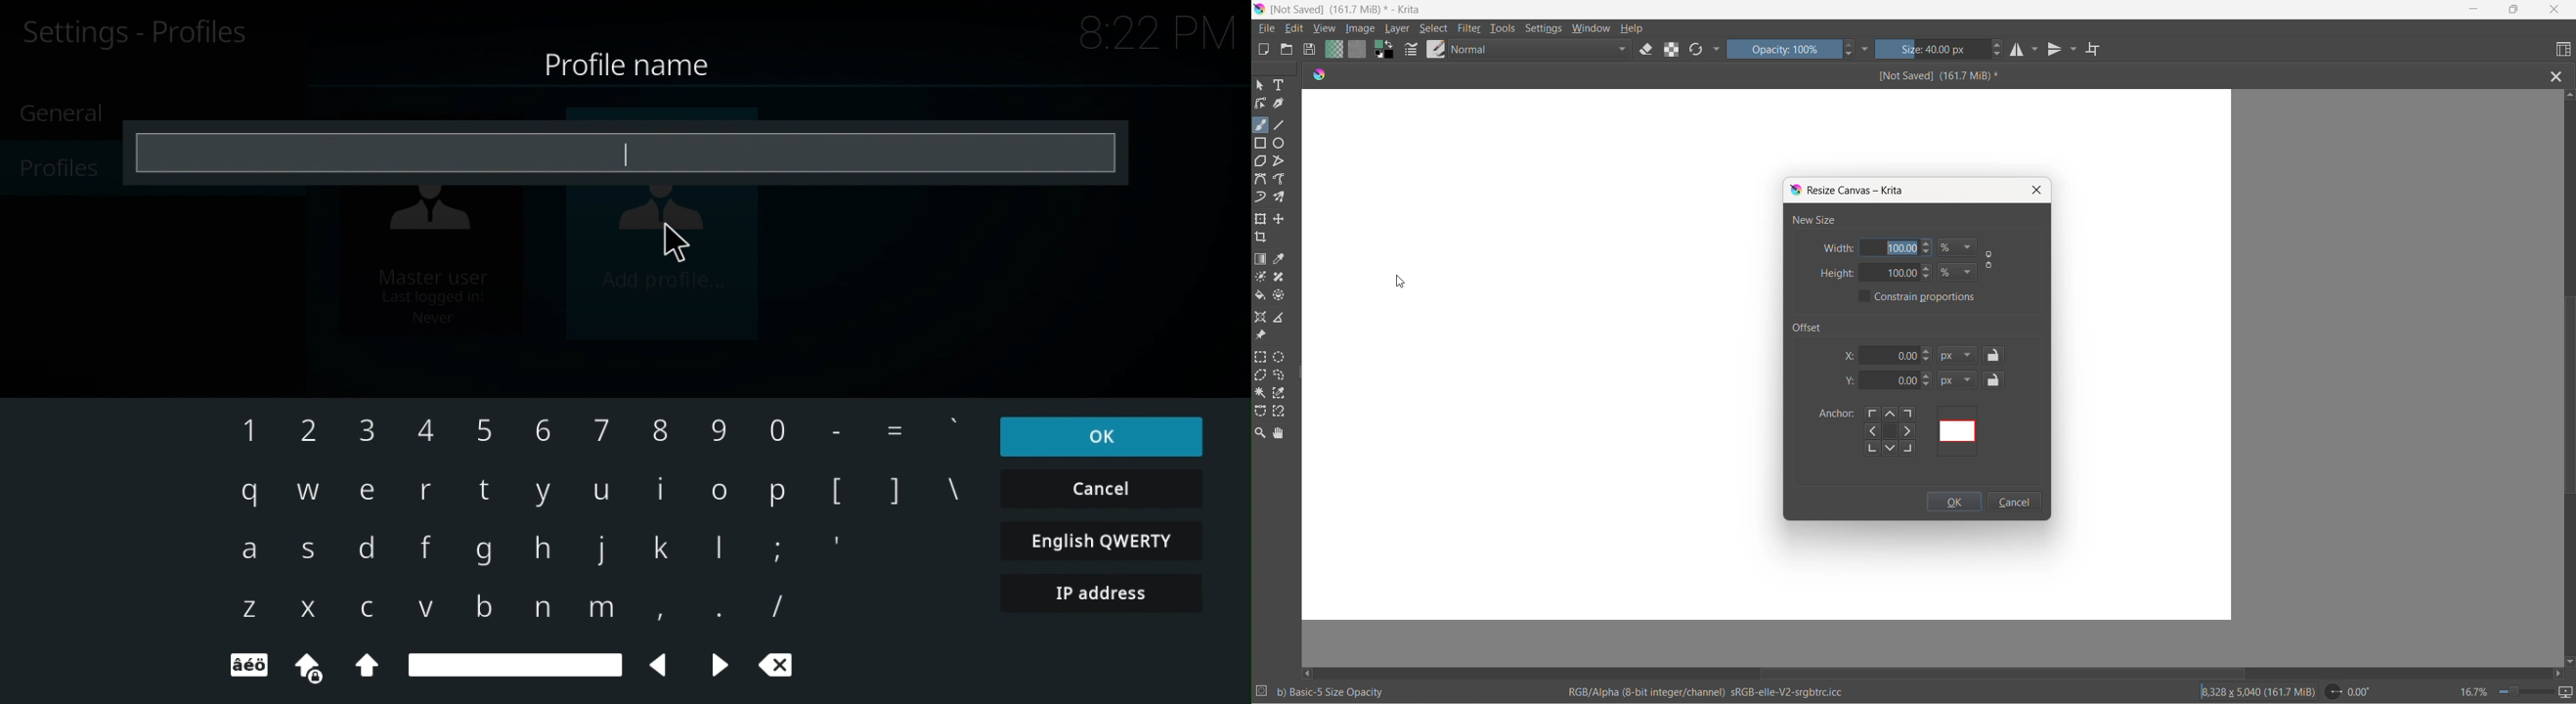 The image size is (2576, 728). Describe the element at coordinates (2555, 10) in the screenshot. I see `close` at that location.